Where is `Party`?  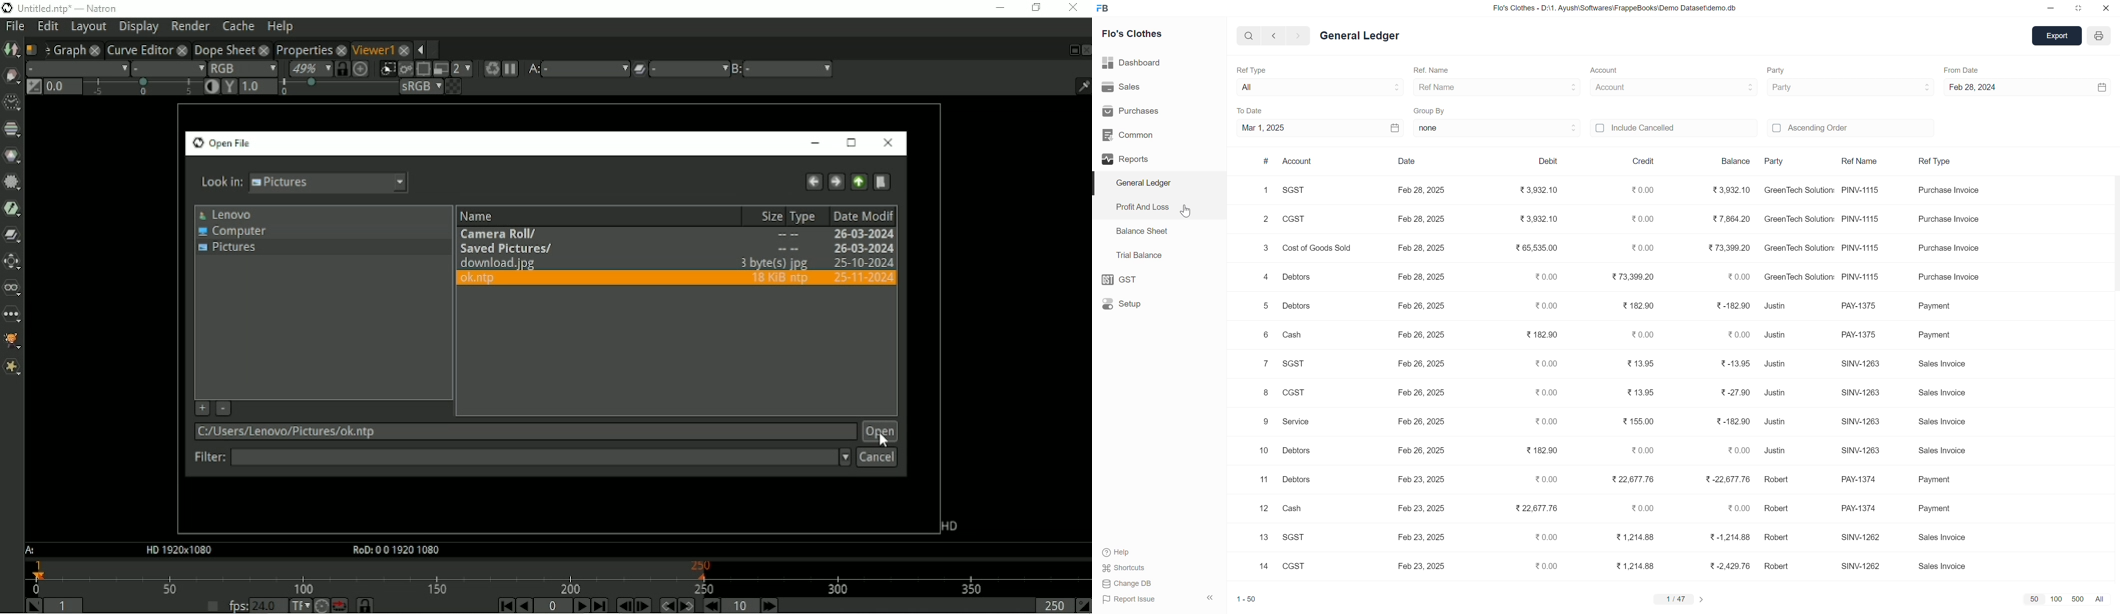
Party is located at coordinates (1781, 70).